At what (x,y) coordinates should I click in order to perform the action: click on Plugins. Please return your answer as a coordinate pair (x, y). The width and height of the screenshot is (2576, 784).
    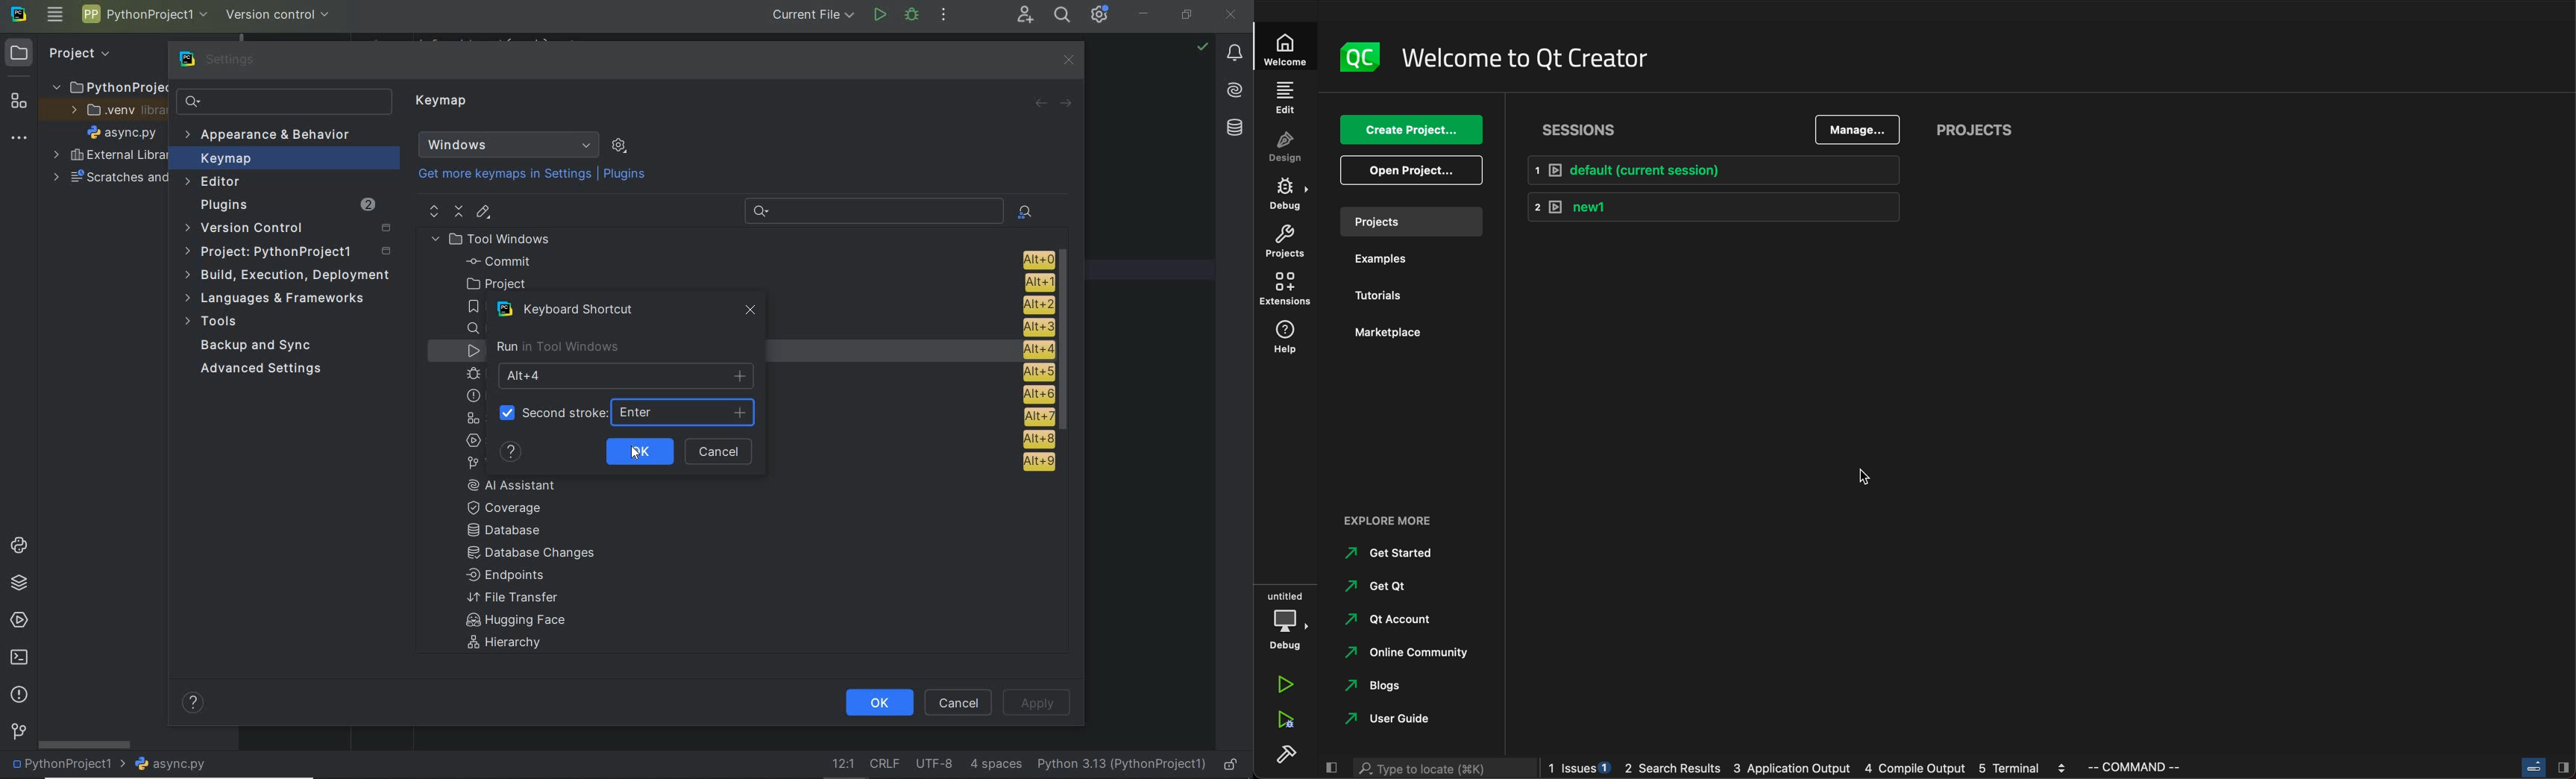
    Looking at the image, I should click on (626, 175).